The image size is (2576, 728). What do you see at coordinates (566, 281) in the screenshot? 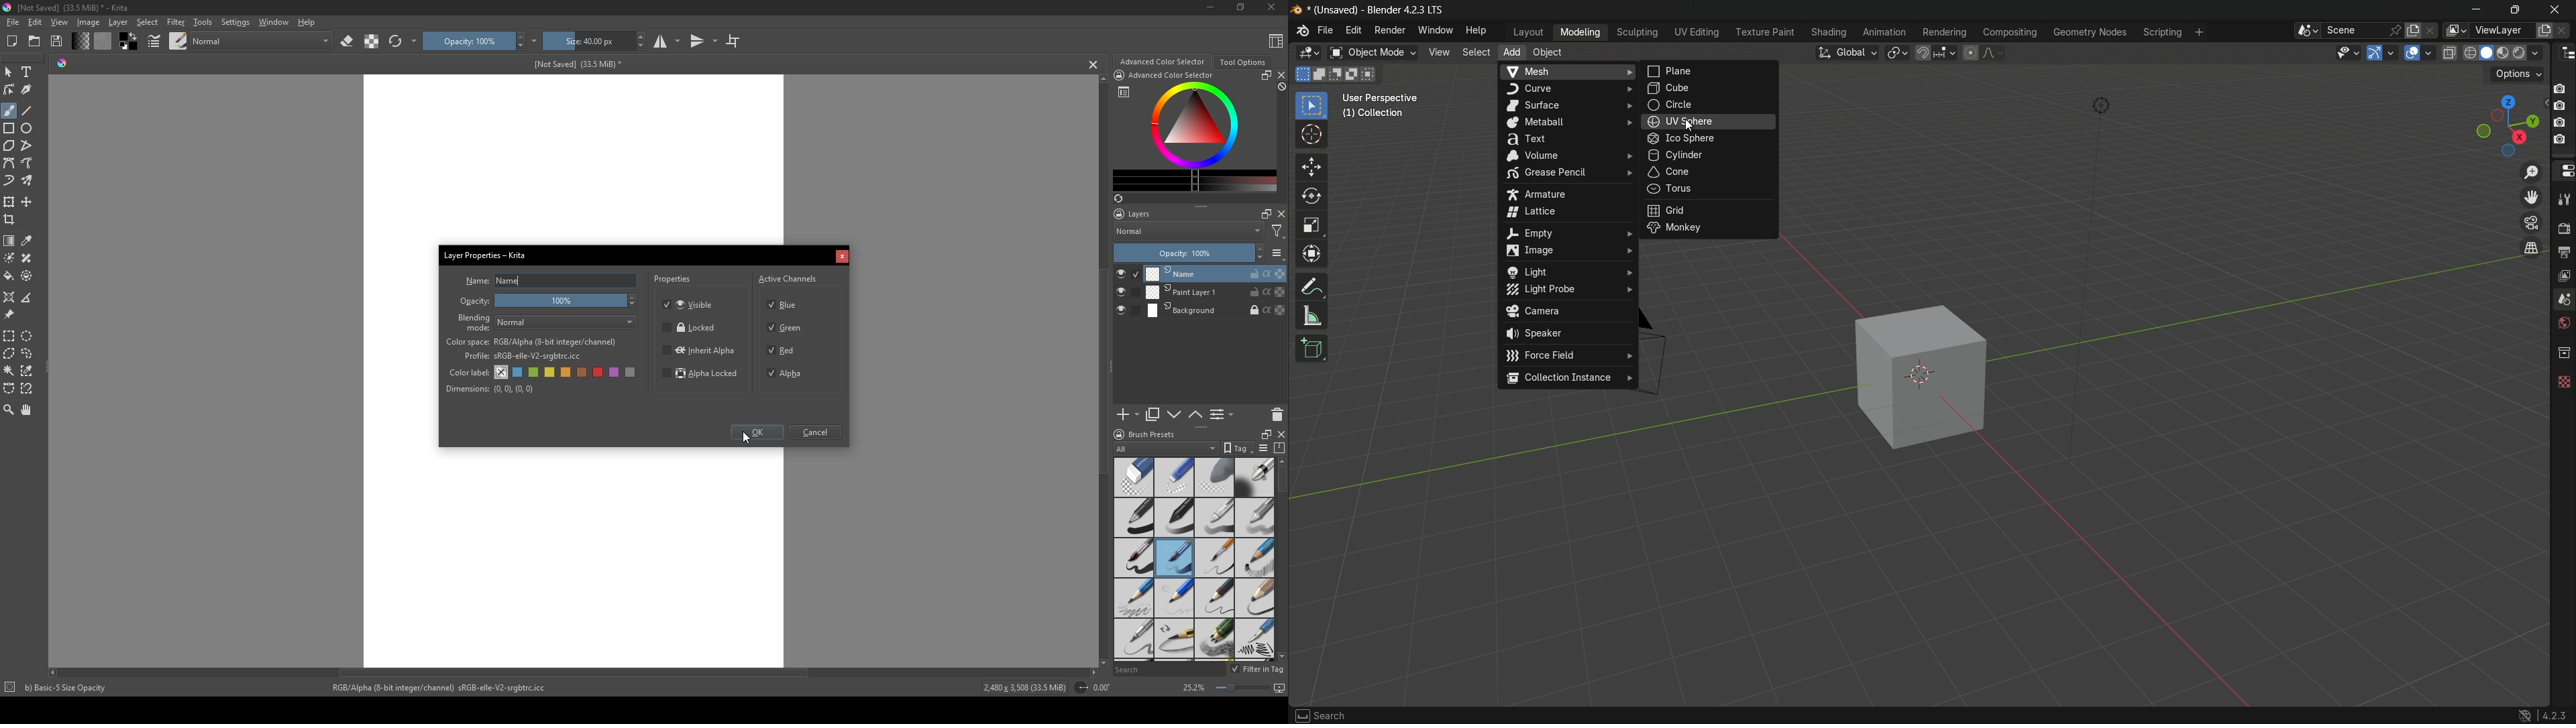
I see `Name` at bounding box center [566, 281].